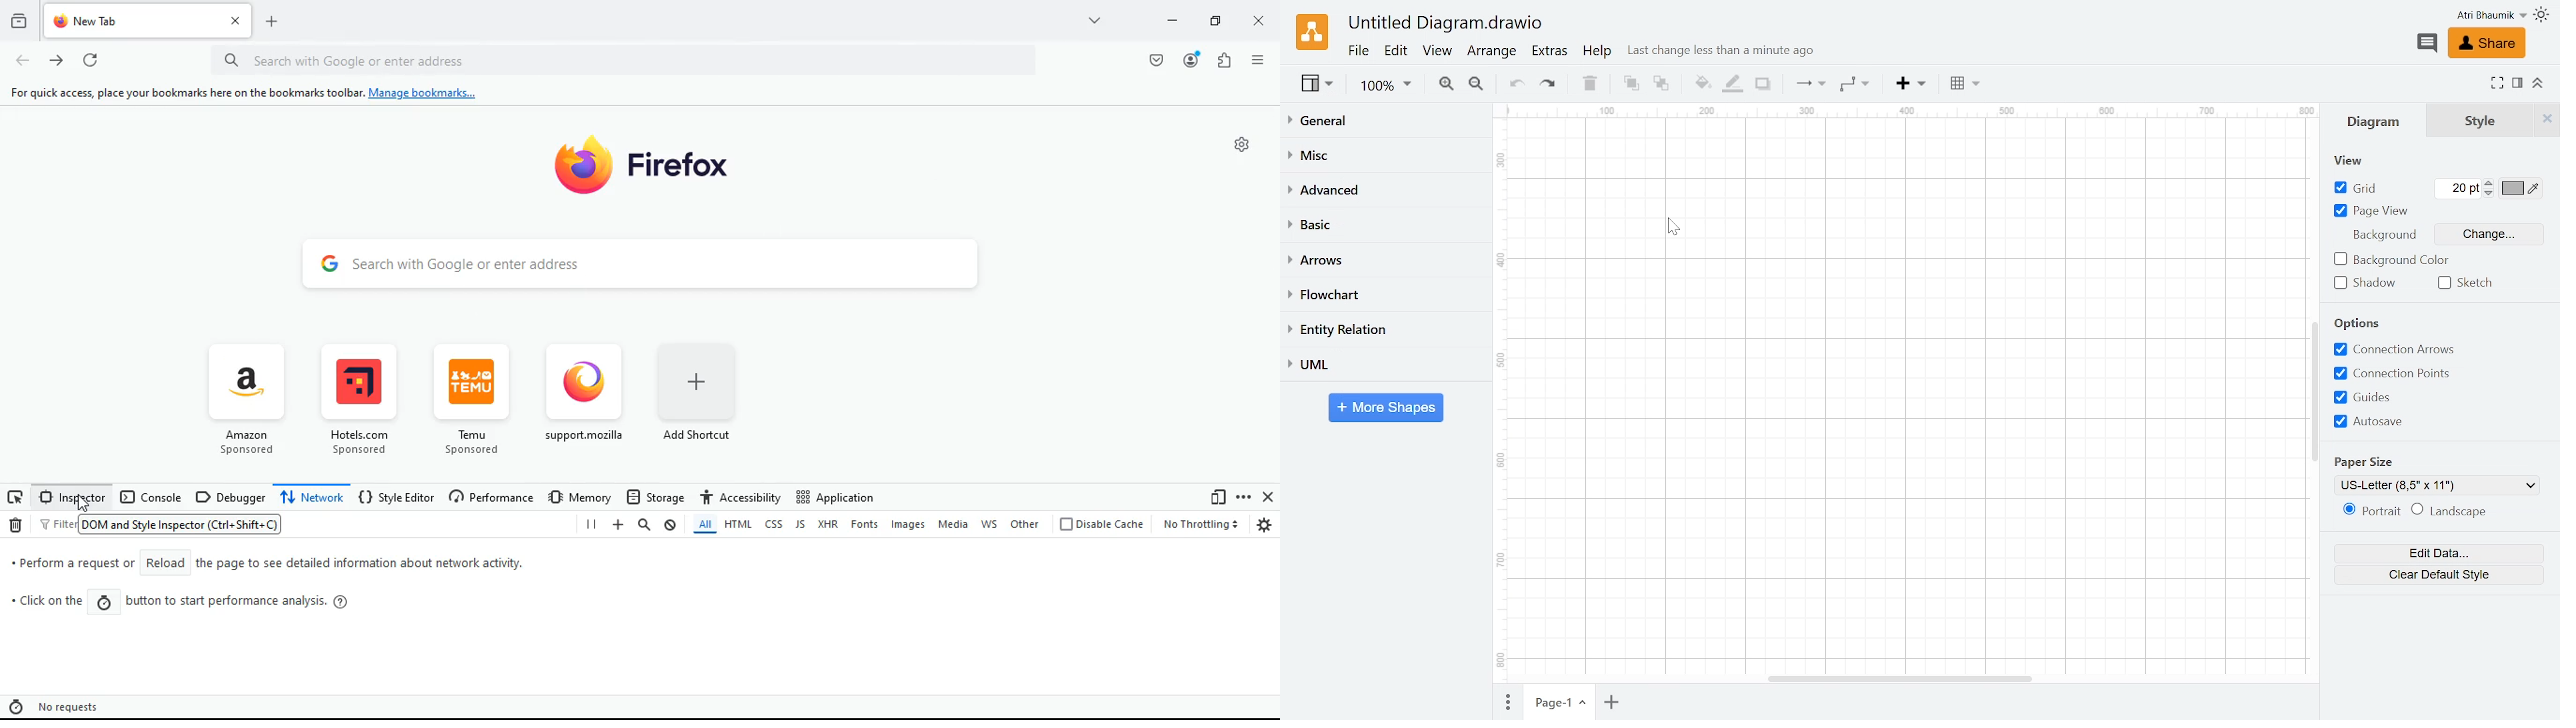 This screenshot has width=2576, height=728. What do you see at coordinates (1911, 85) in the screenshot?
I see `Insert` at bounding box center [1911, 85].